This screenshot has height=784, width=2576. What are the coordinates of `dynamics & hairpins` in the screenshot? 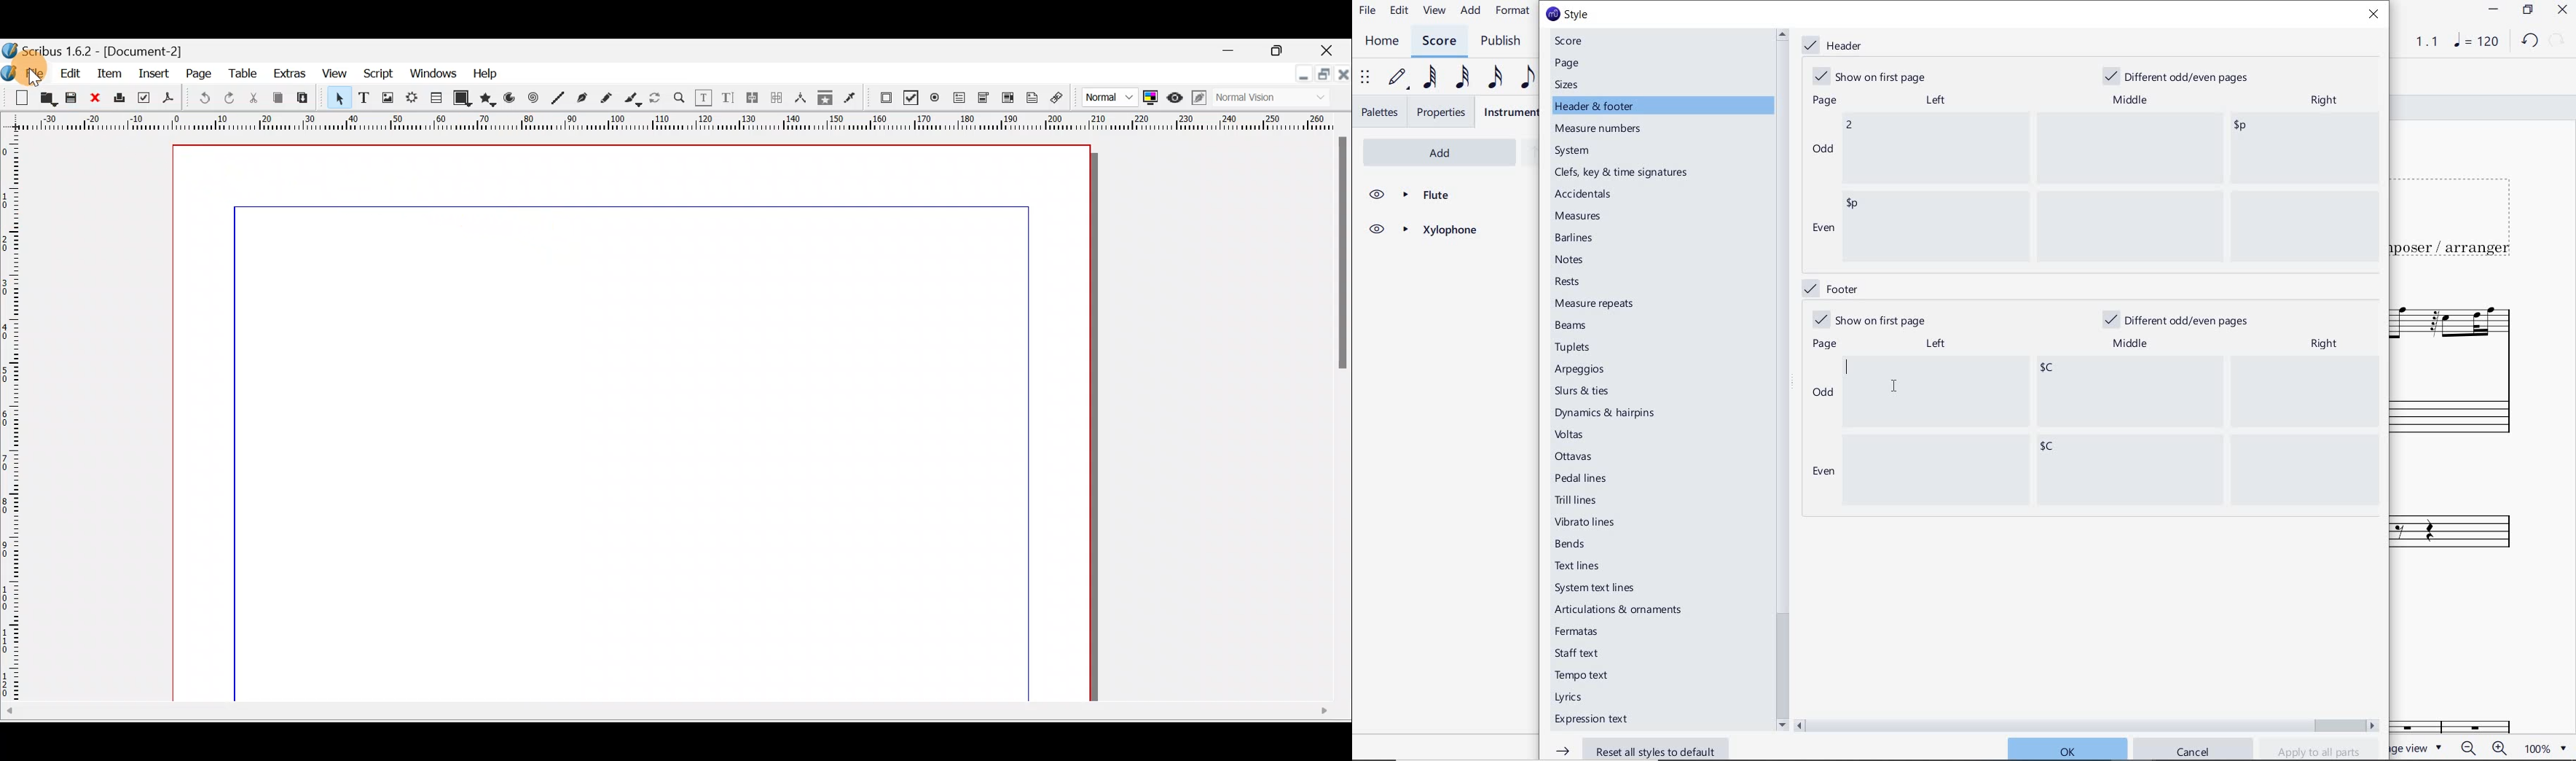 It's located at (1608, 413).